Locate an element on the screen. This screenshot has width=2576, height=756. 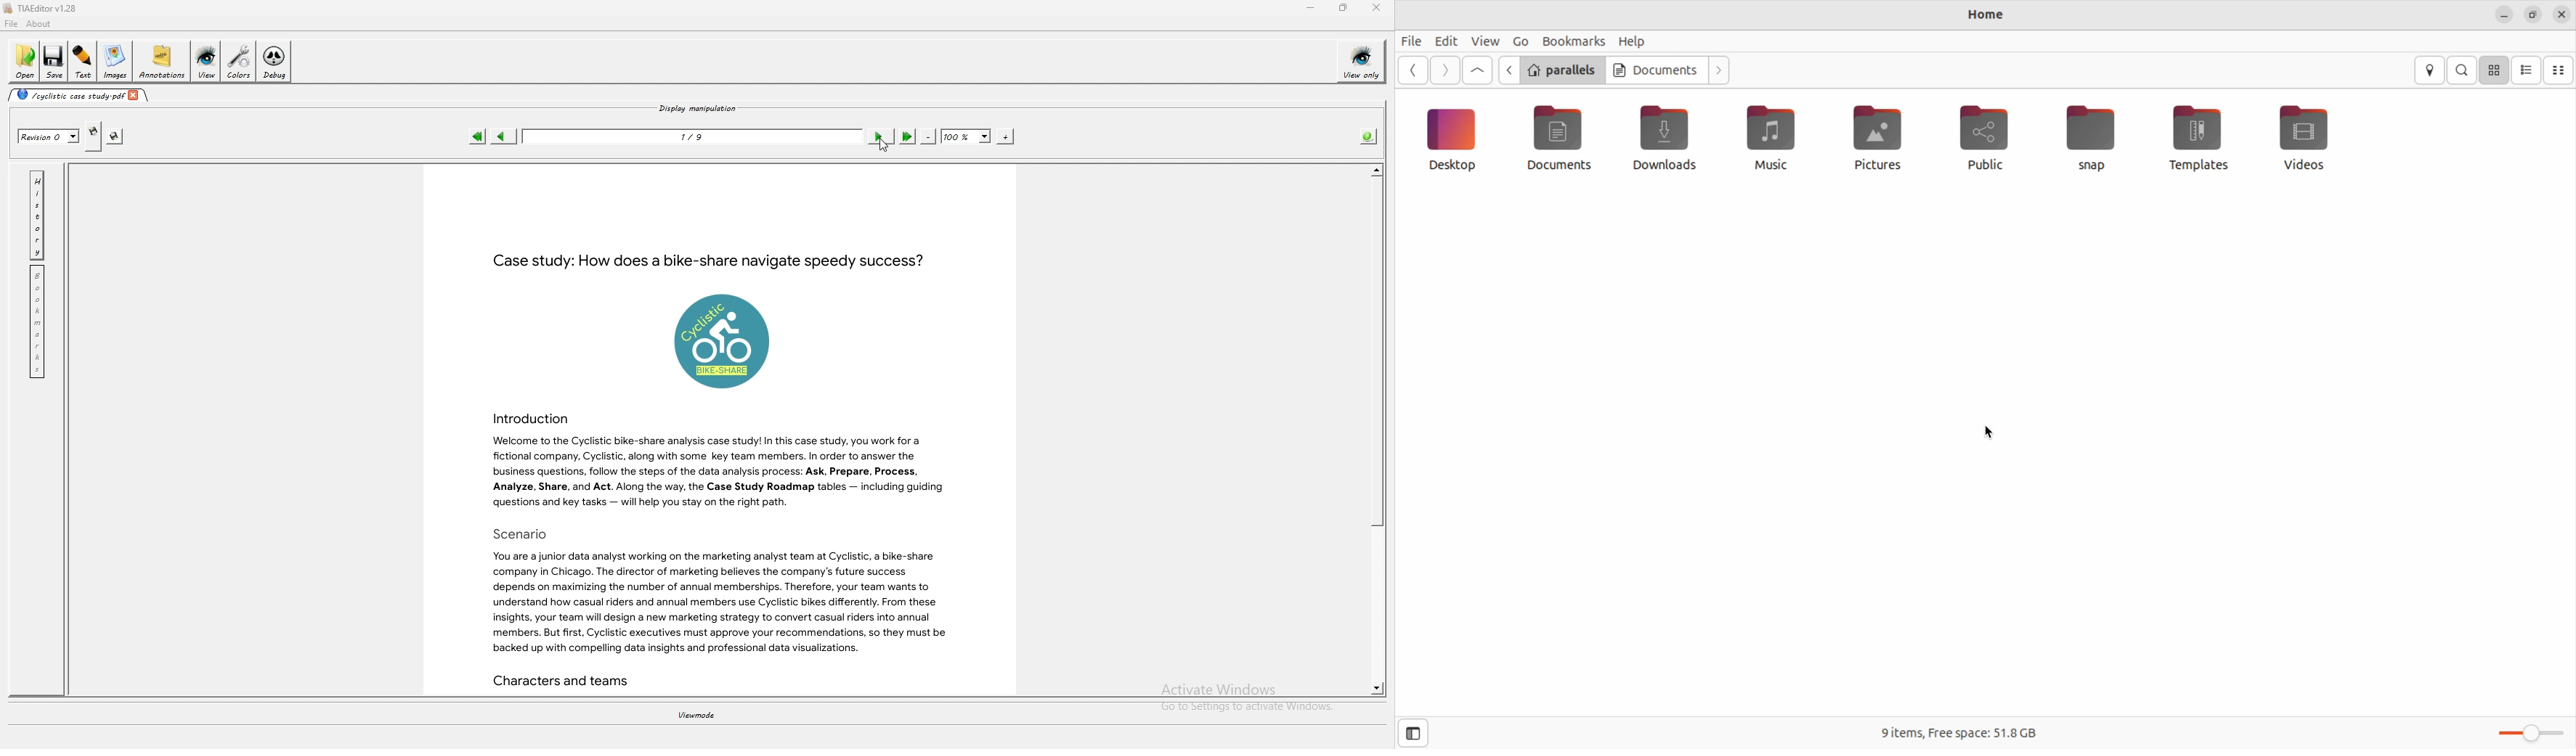
debug is located at coordinates (275, 62).